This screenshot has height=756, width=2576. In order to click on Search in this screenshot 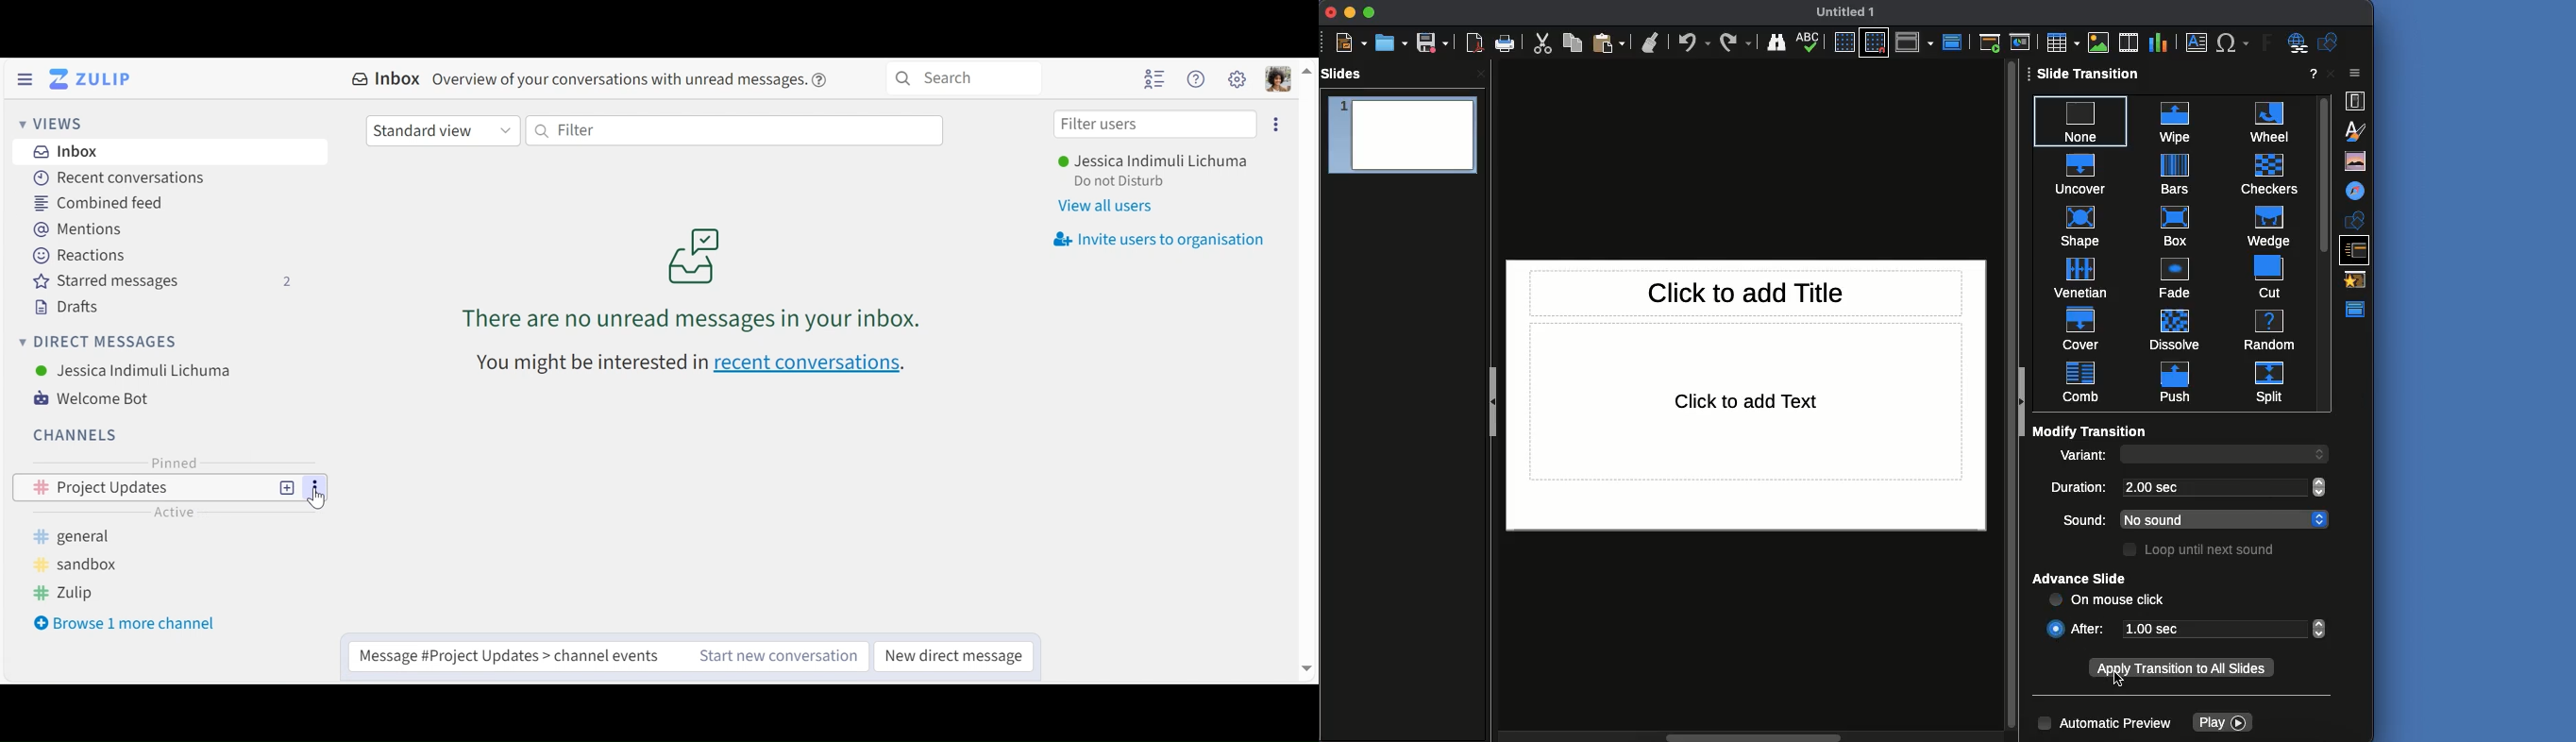, I will do `click(962, 77)`.